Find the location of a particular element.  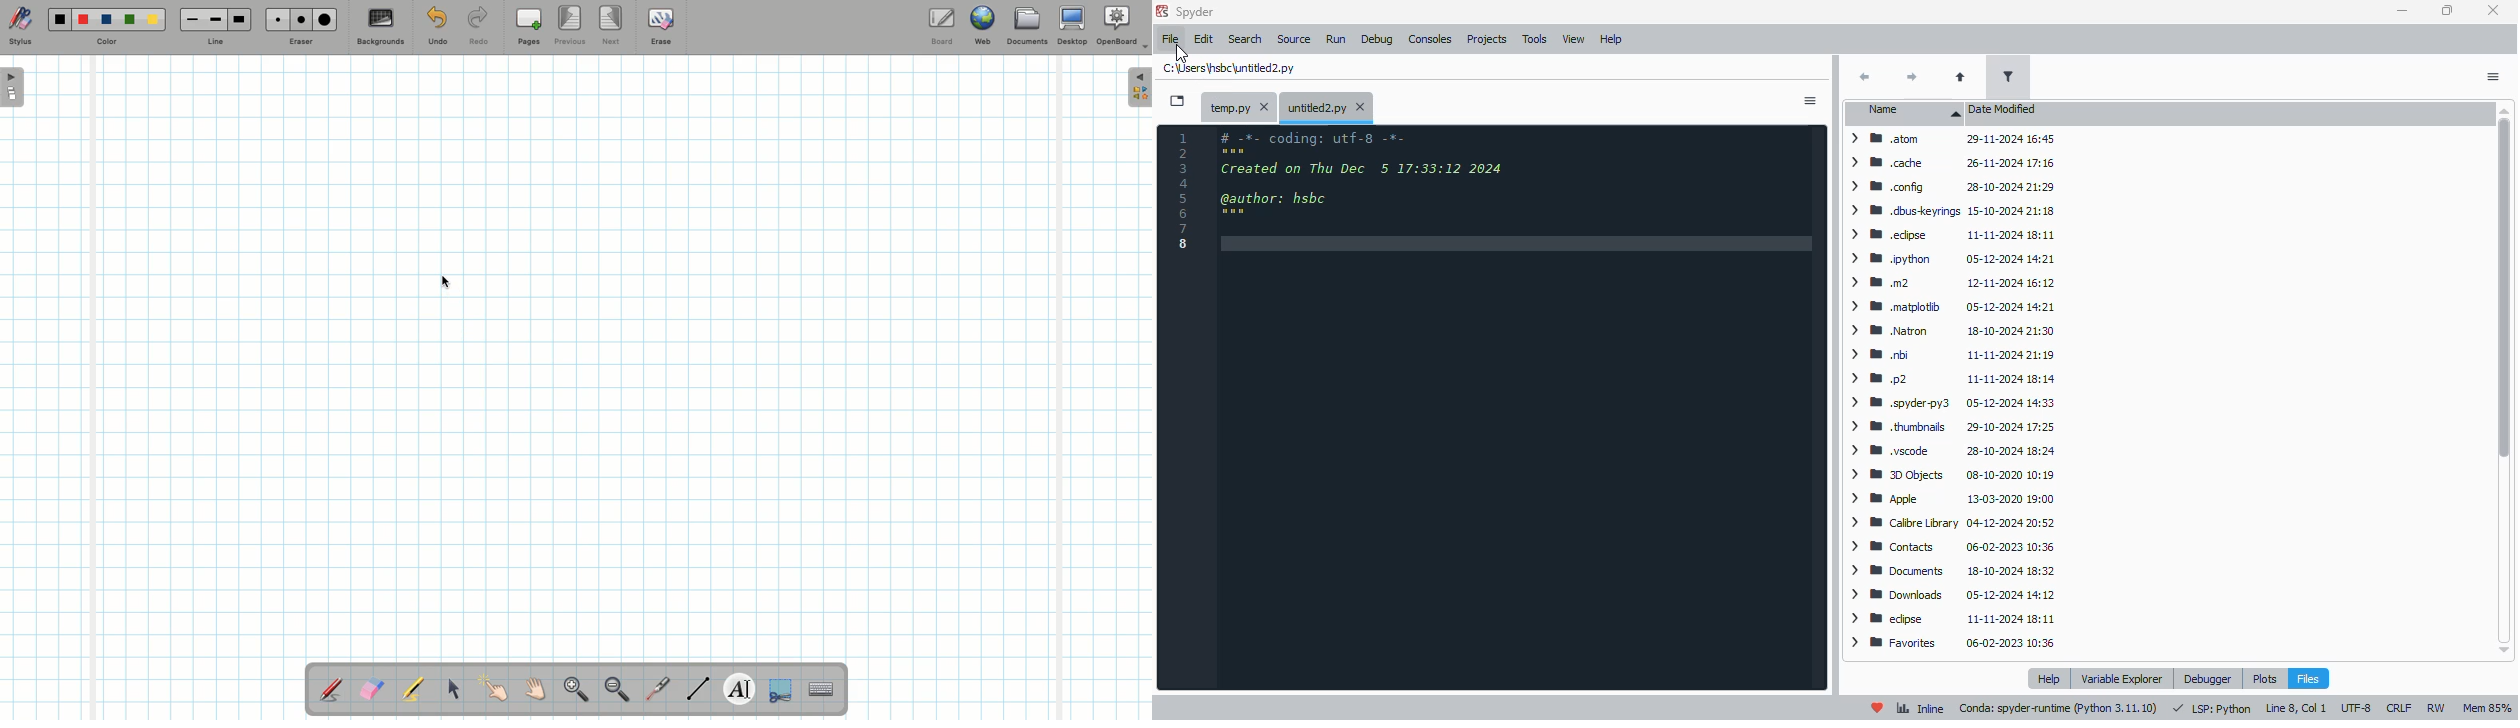

inline is located at coordinates (1920, 707).